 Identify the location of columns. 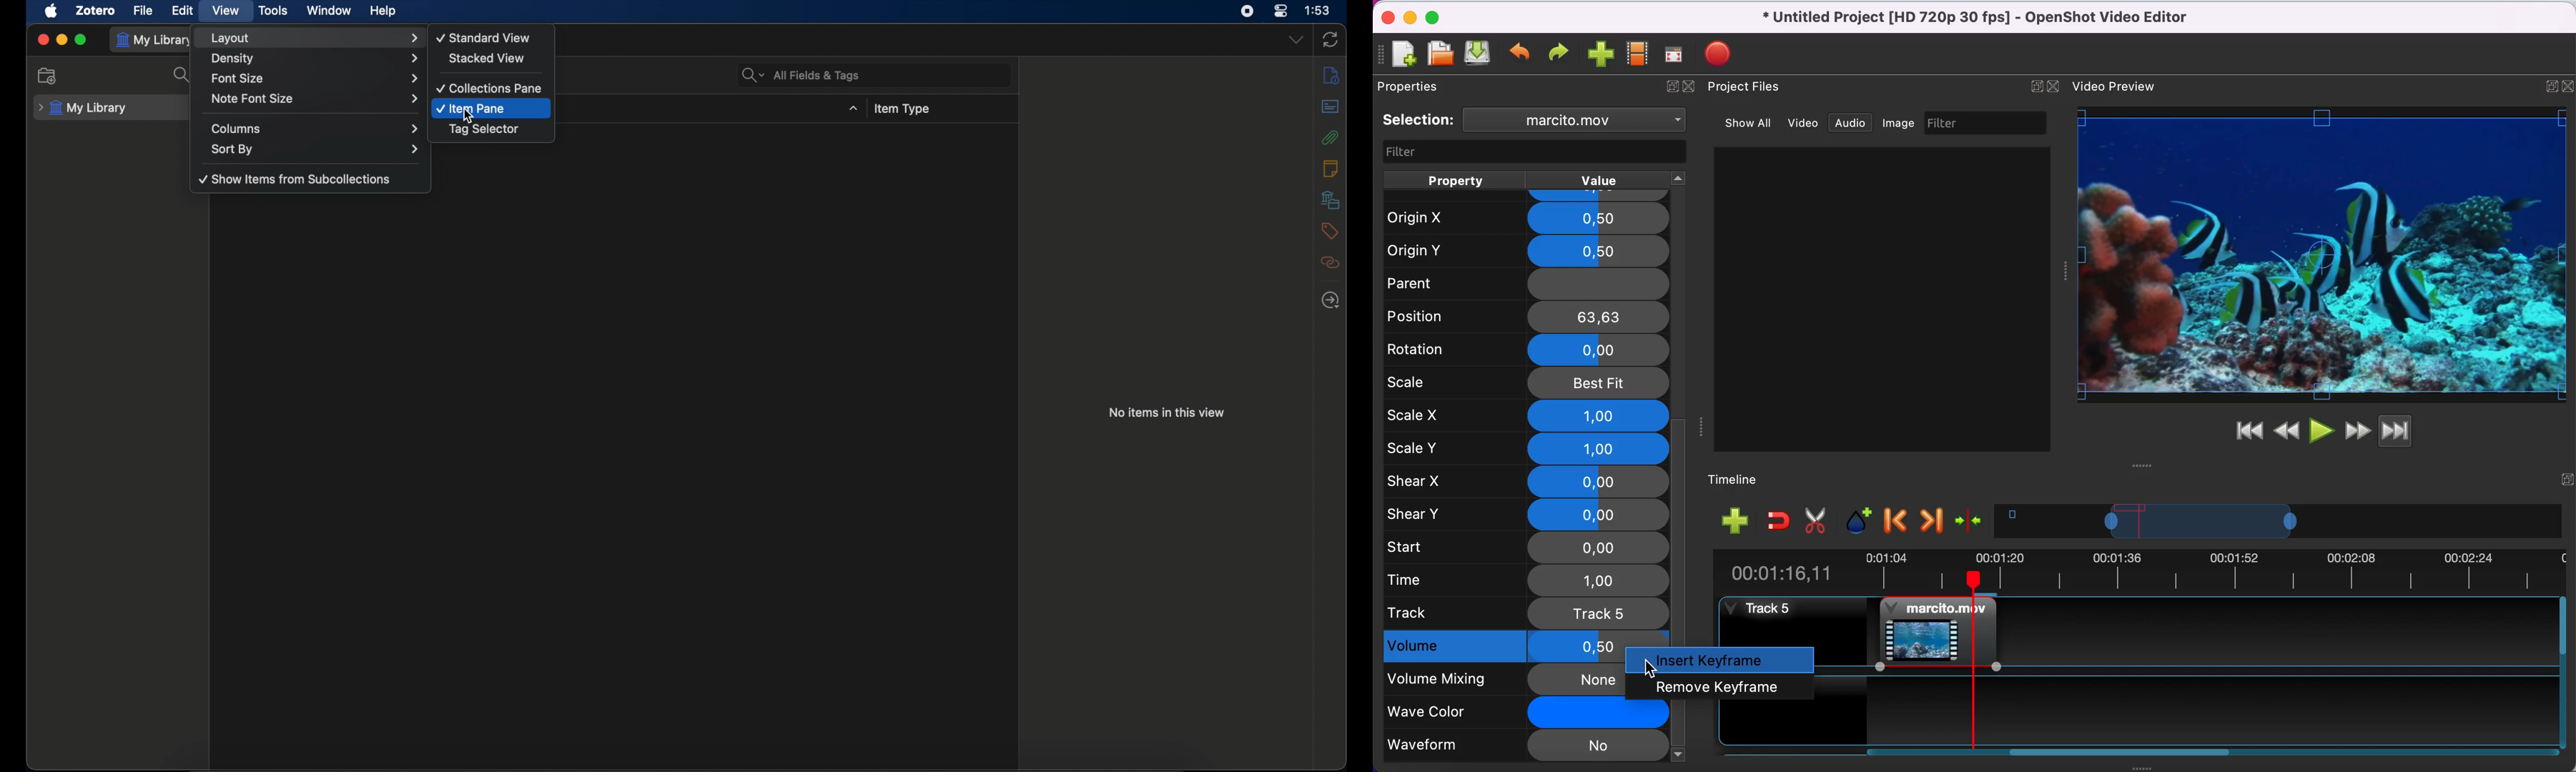
(315, 129).